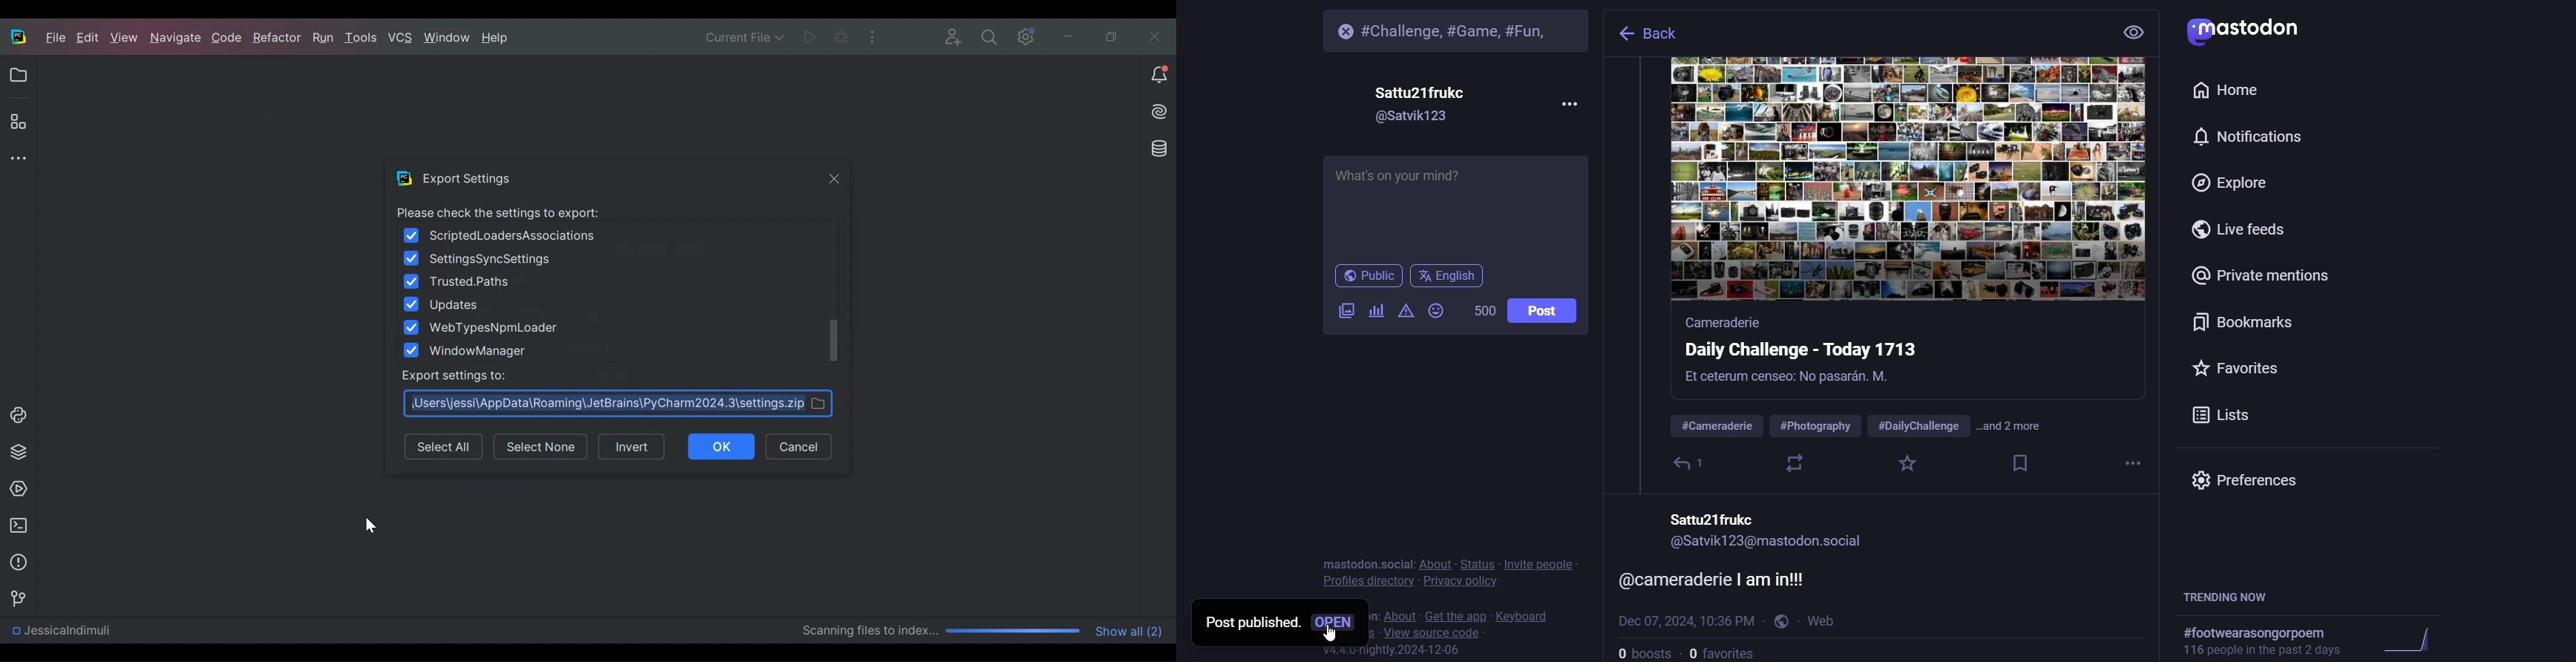 This screenshot has width=2576, height=672. I want to click on Dec 07,2024, 10:36 PM, so click(1684, 620).